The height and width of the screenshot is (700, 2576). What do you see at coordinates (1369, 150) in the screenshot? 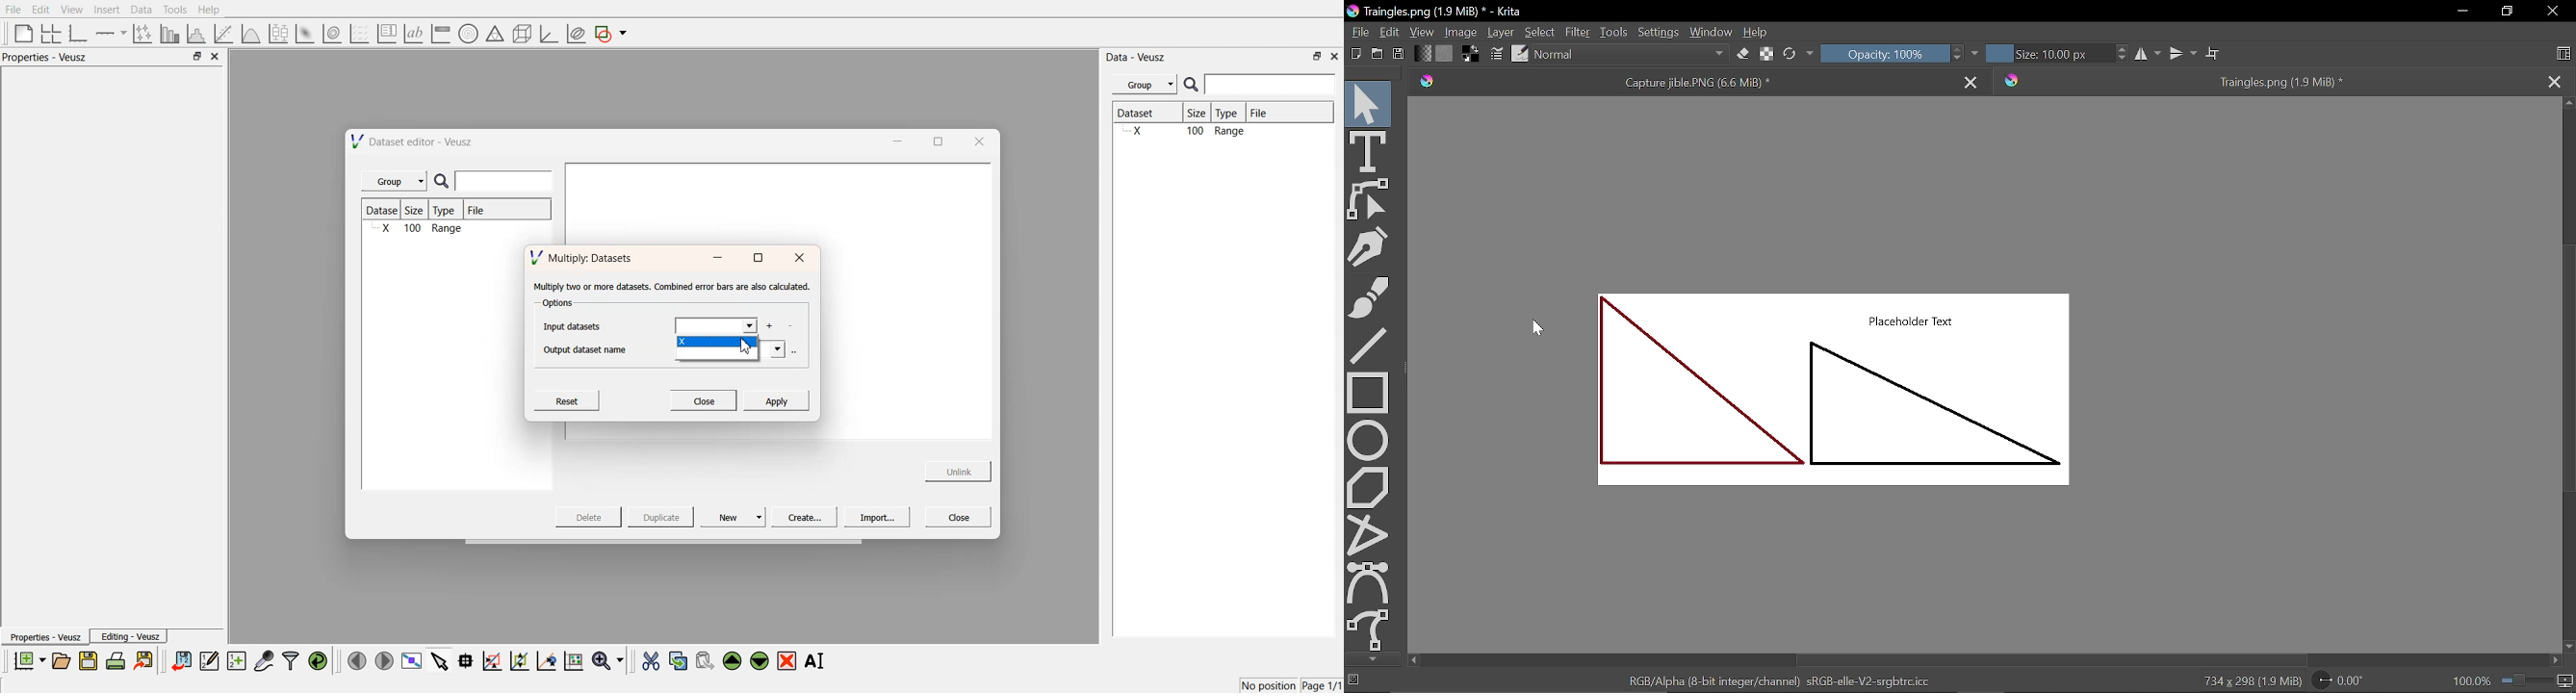
I see `Text tool` at bounding box center [1369, 150].